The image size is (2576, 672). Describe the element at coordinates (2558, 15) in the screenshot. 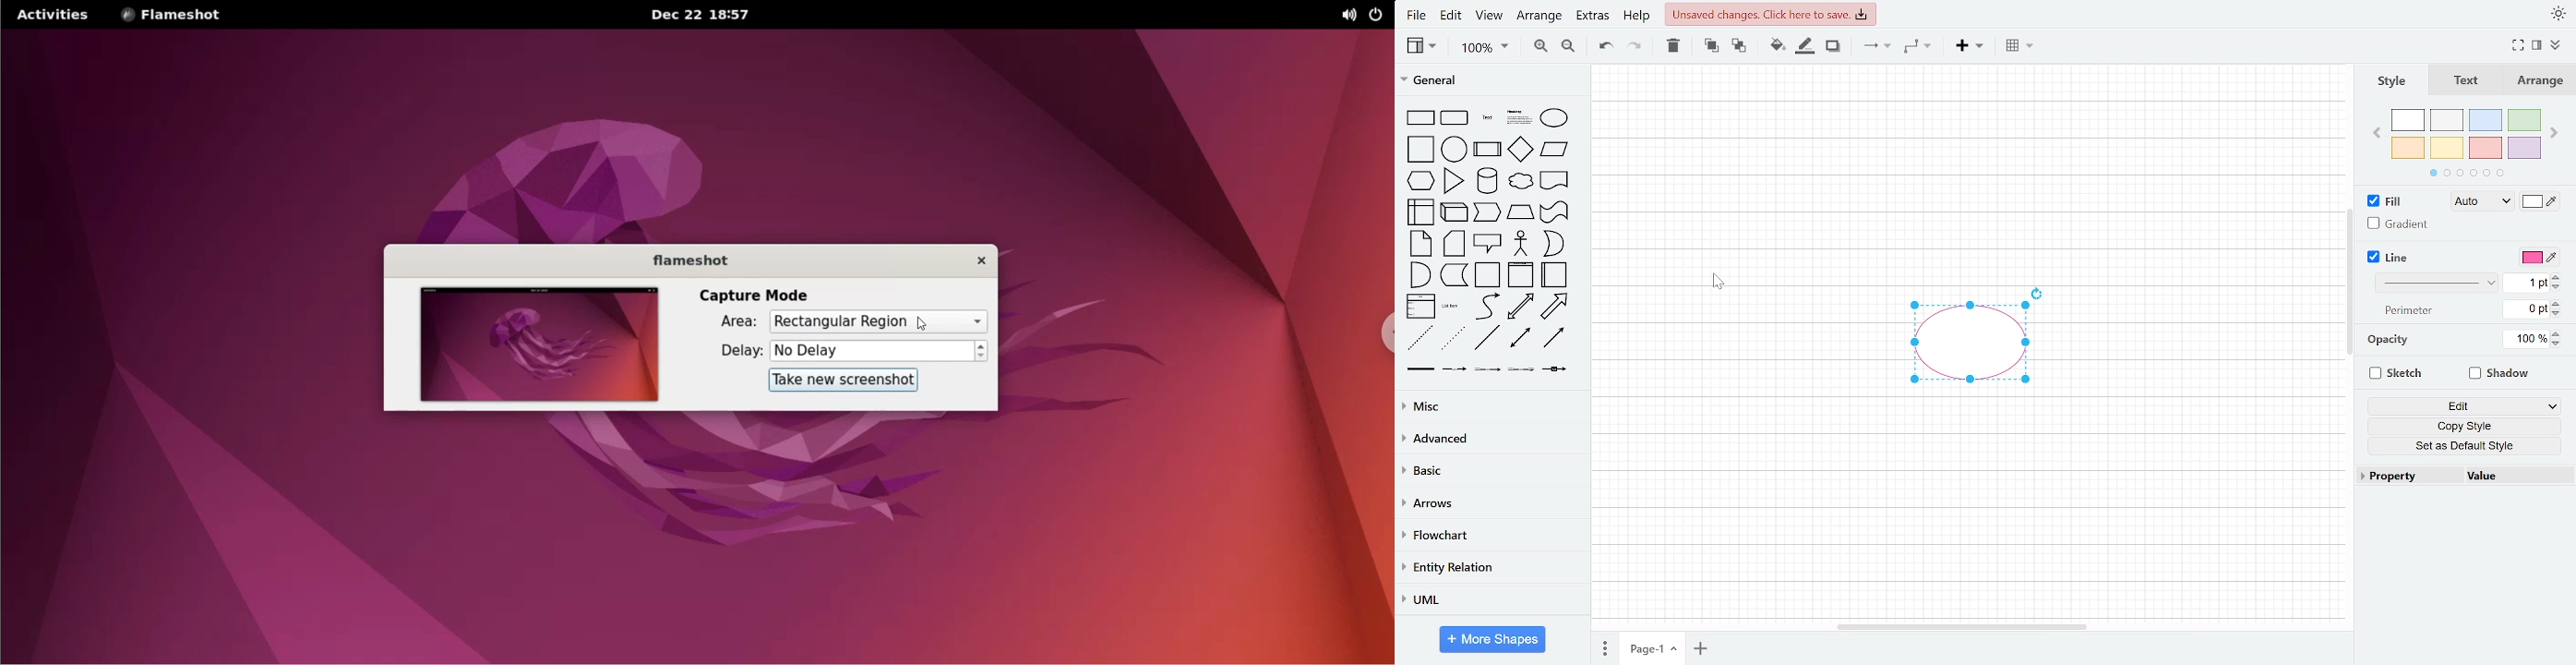

I see `Theme` at that location.